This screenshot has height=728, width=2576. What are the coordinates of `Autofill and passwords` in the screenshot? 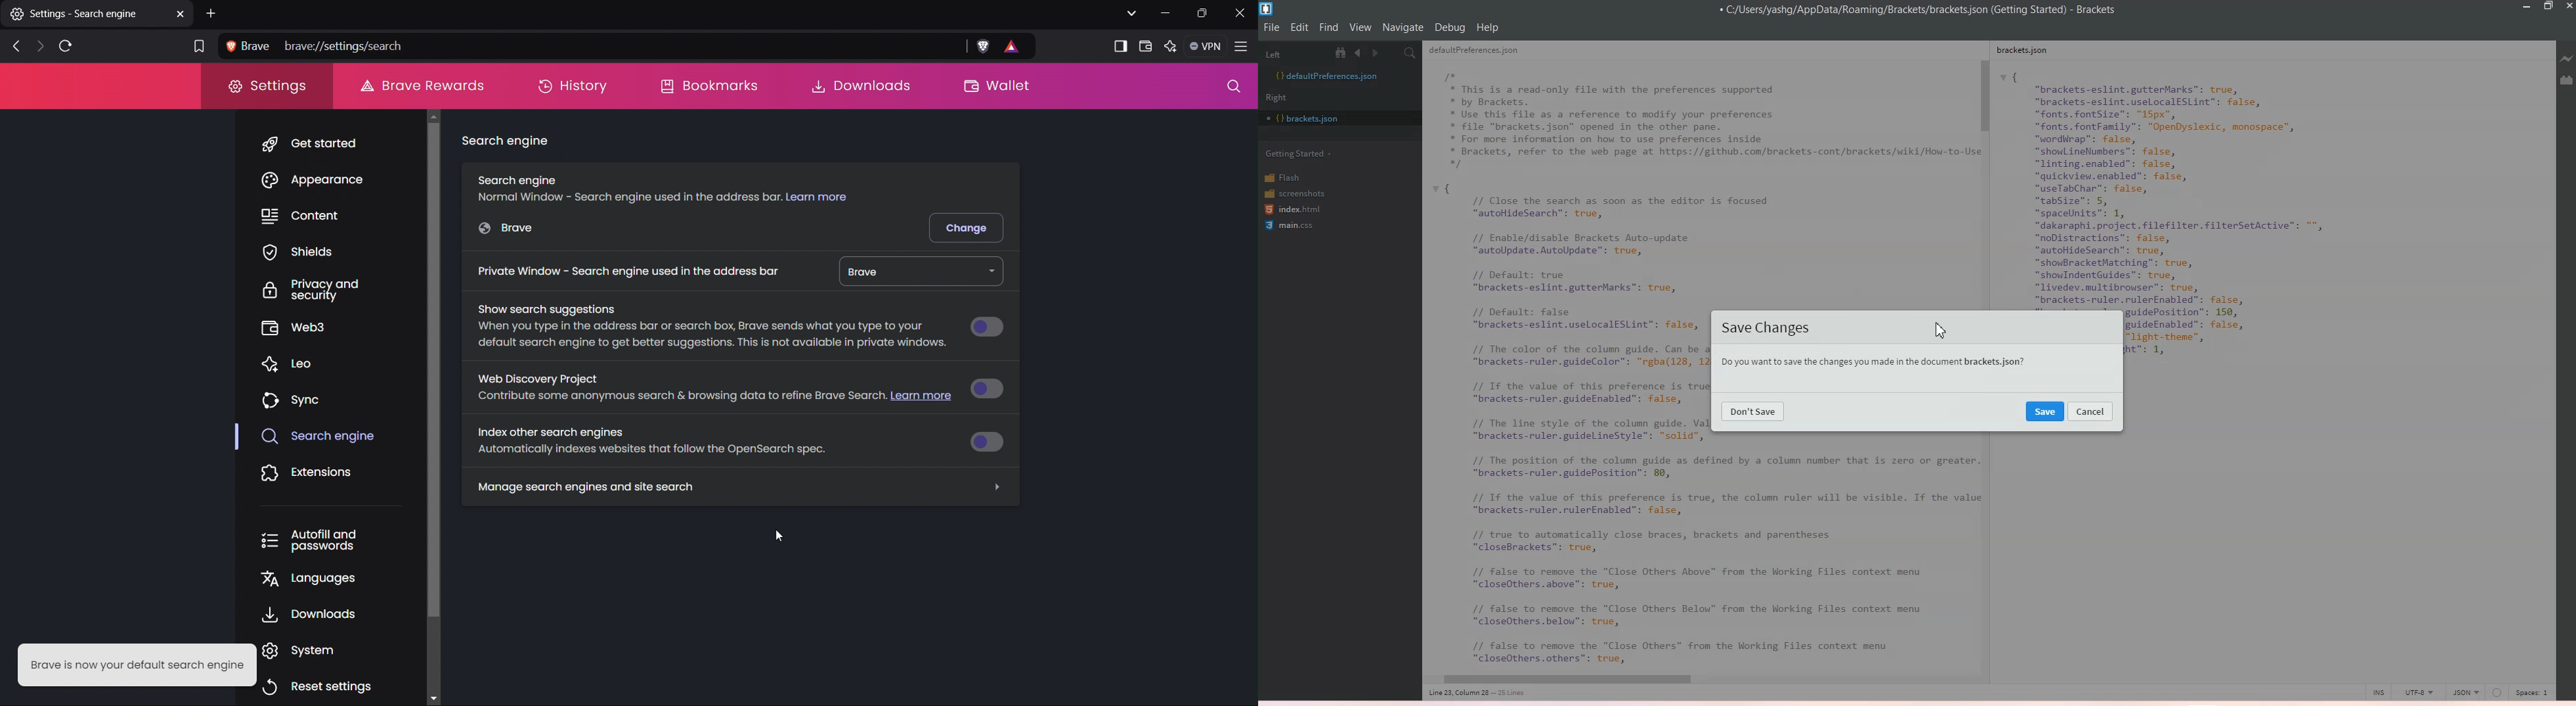 It's located at (309, 540).